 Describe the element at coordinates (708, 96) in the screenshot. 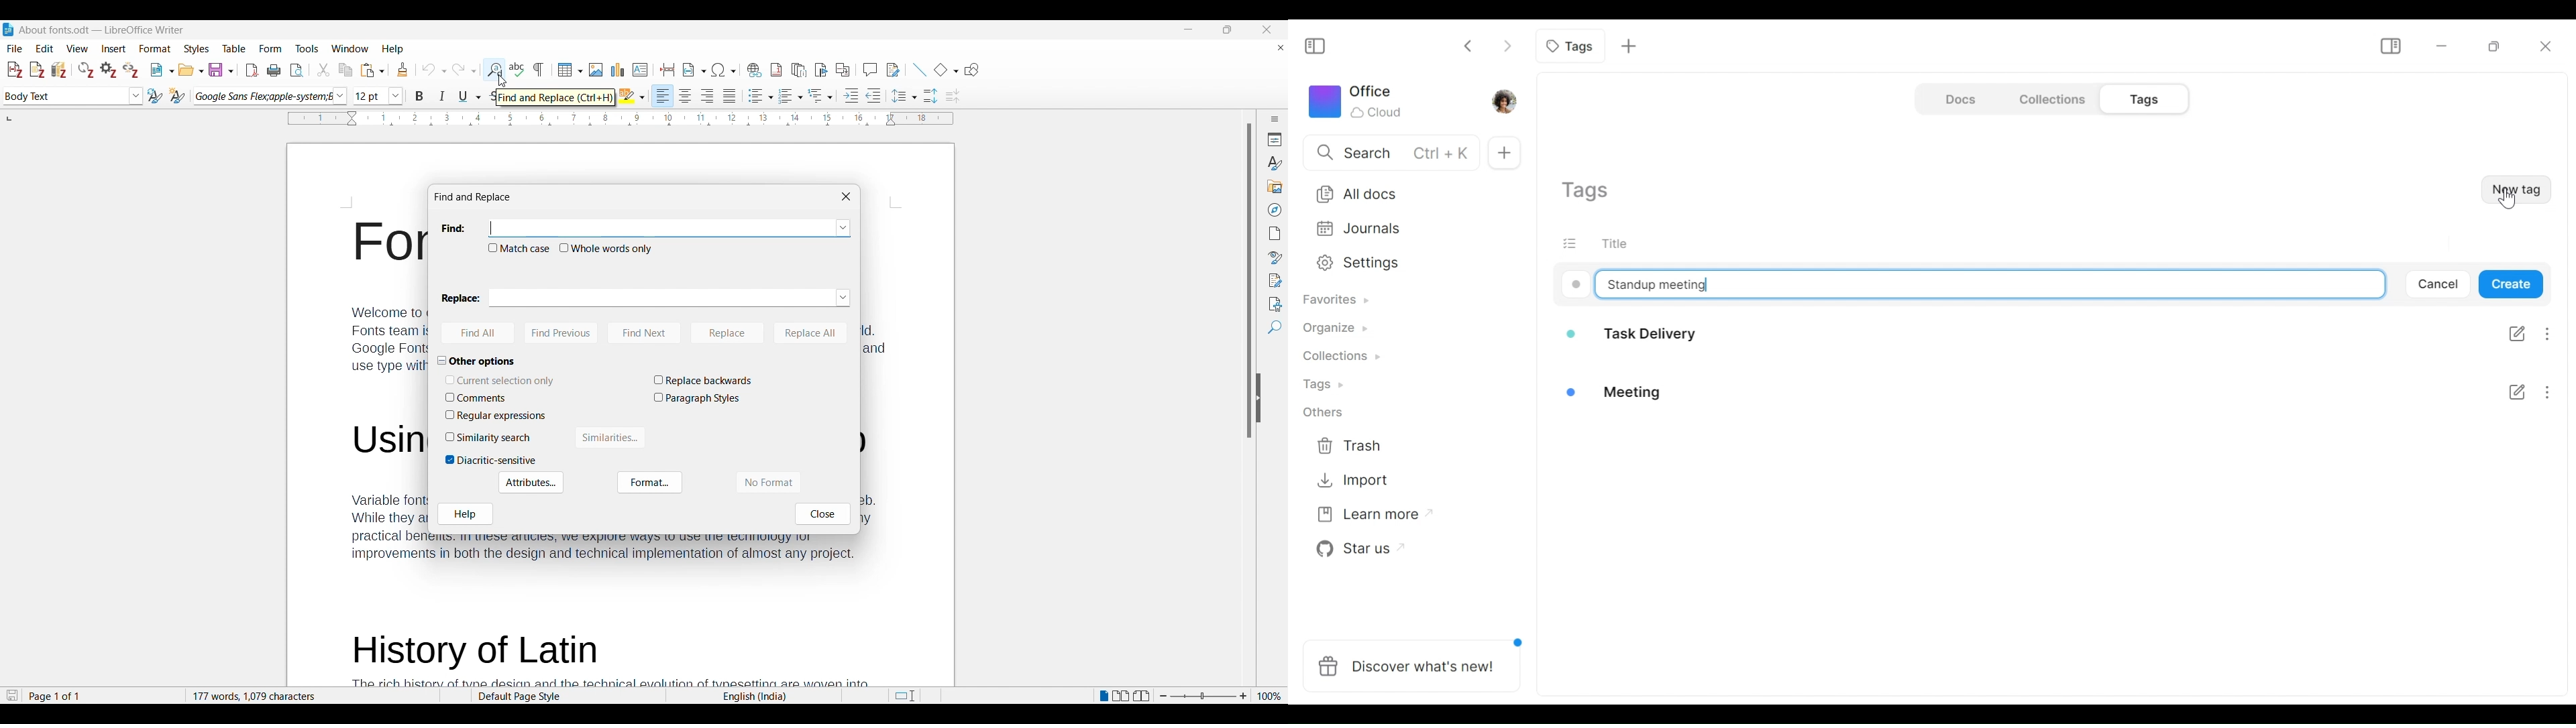

I see `Align to right` at that location.